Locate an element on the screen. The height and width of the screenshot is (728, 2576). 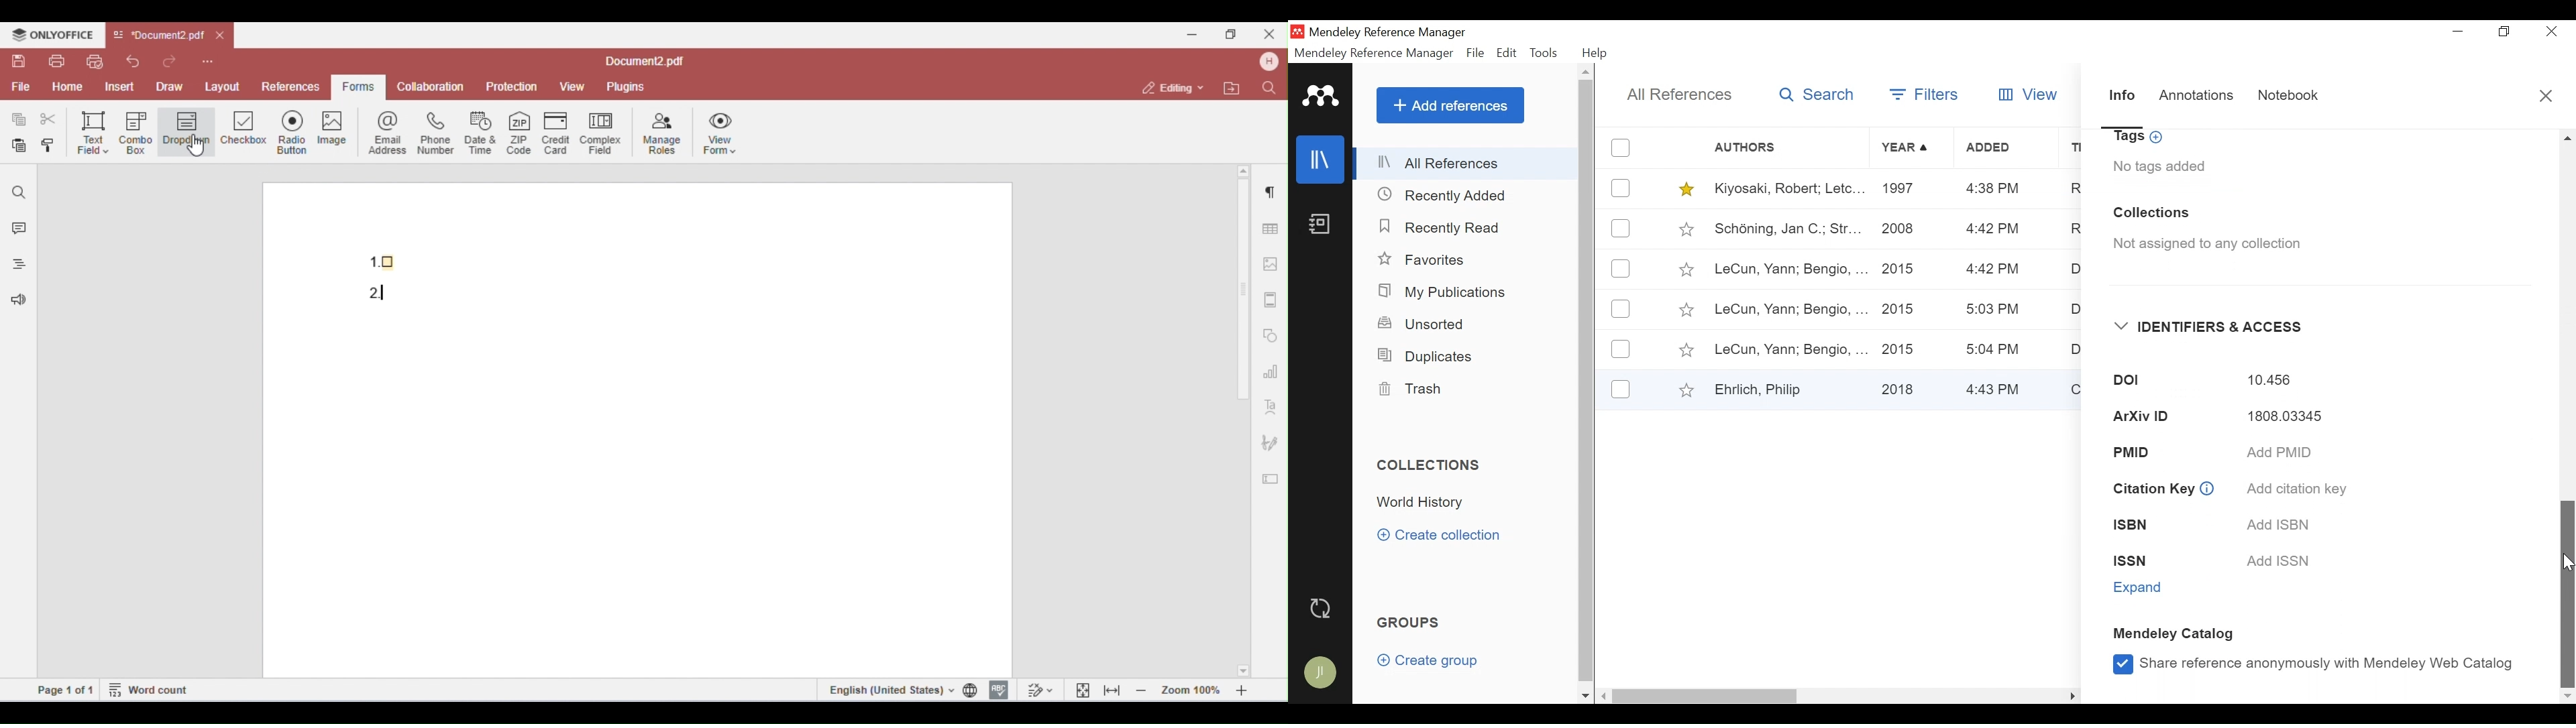
Filter is located at coordinates (1927, 97).